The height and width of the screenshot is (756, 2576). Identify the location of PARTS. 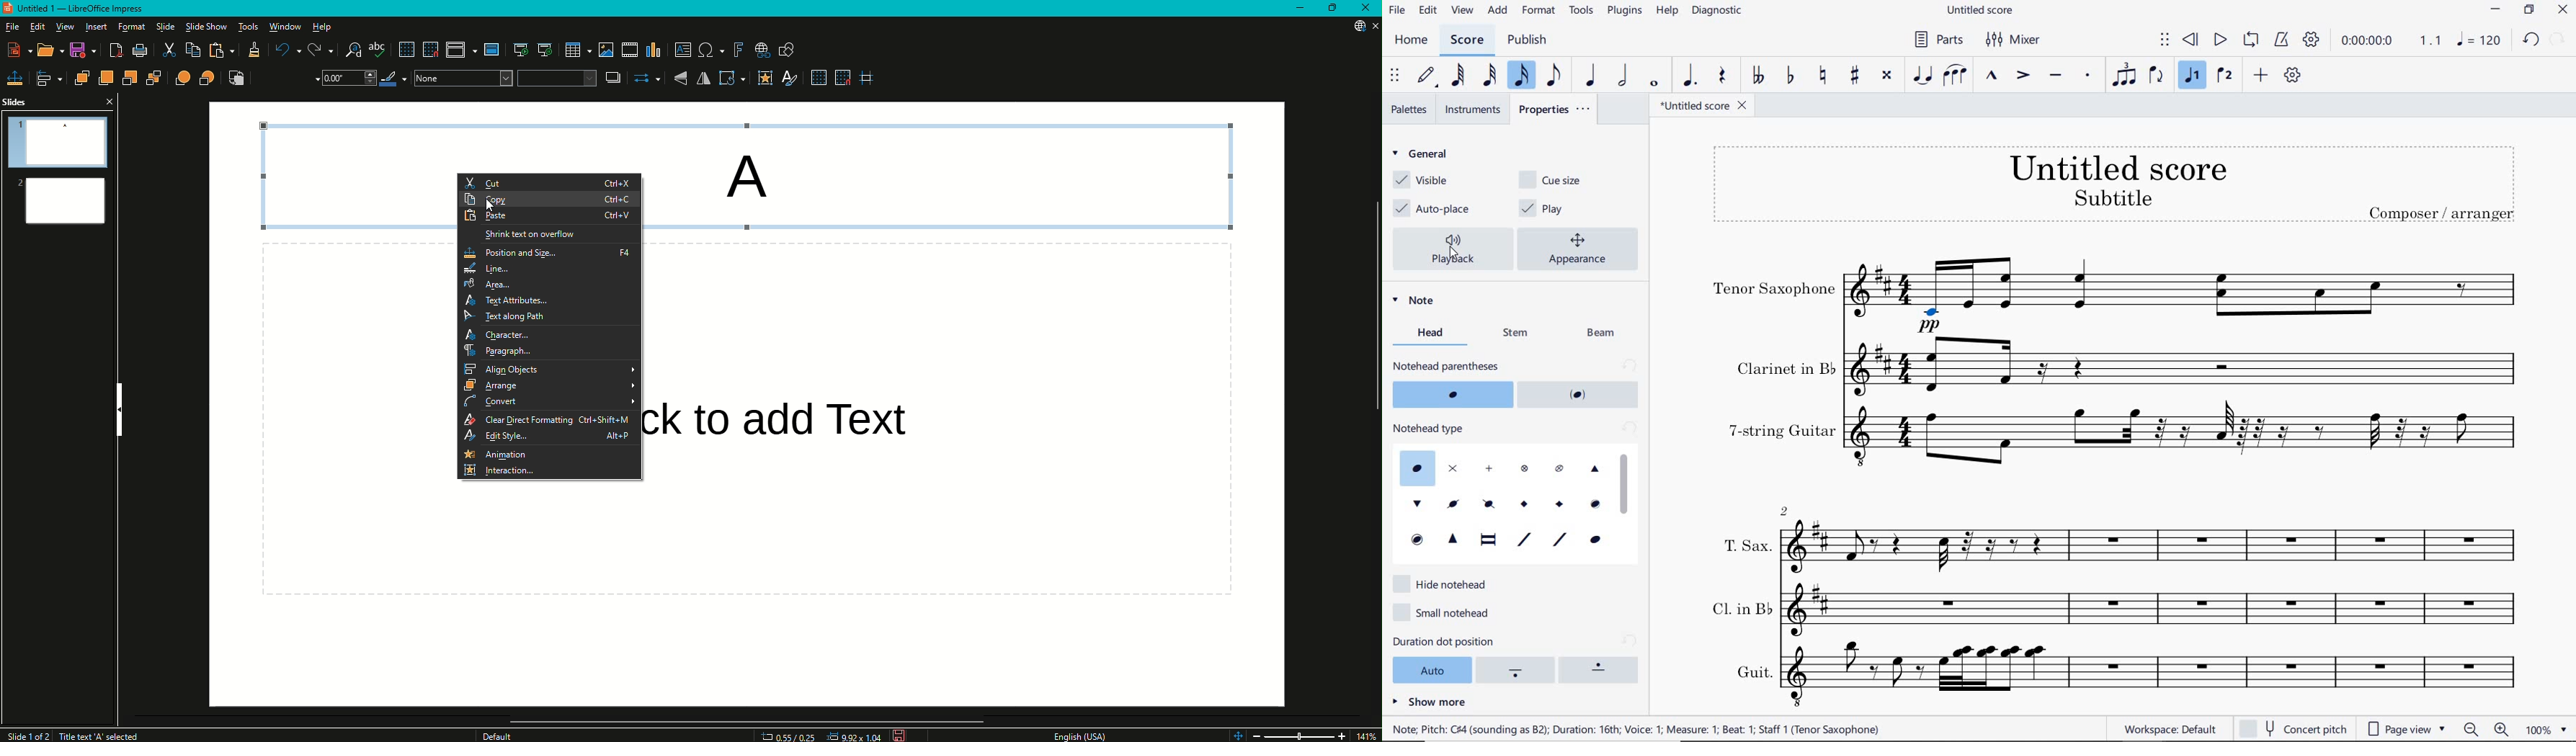
(1938, 38).